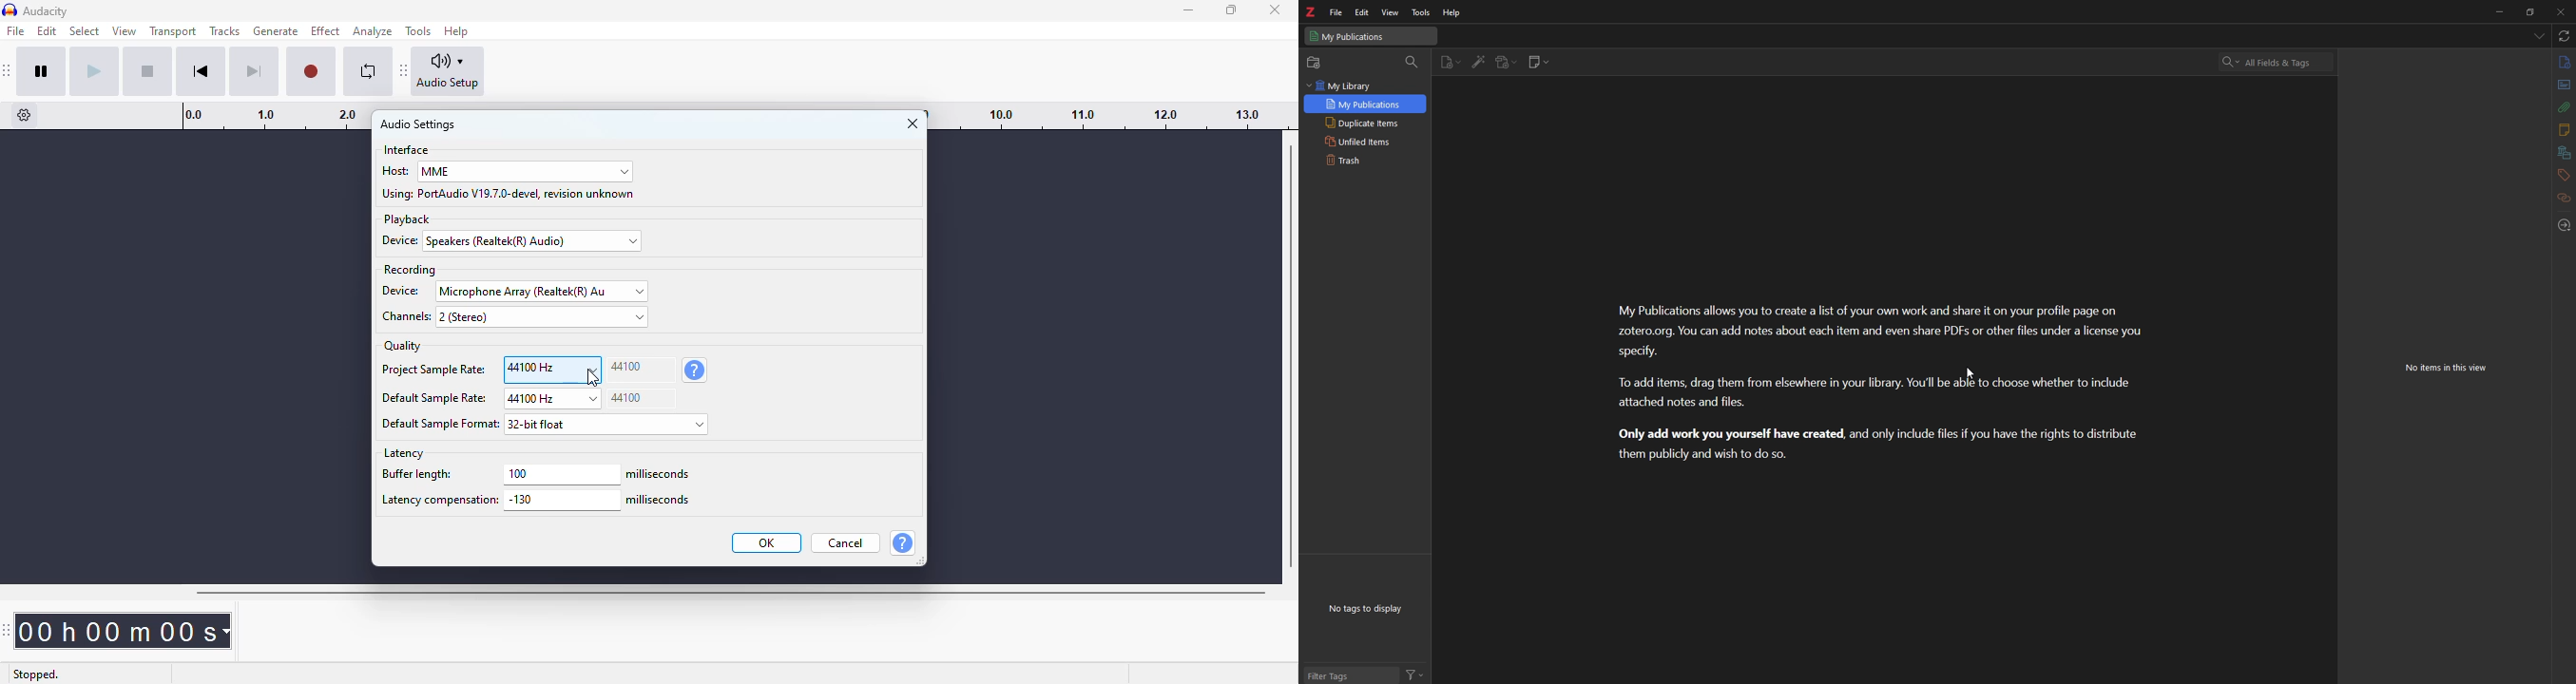  What do you see at coordinates (2564, 175) in the screenshot?
I see `tags` at bounding box center [2564, 175].